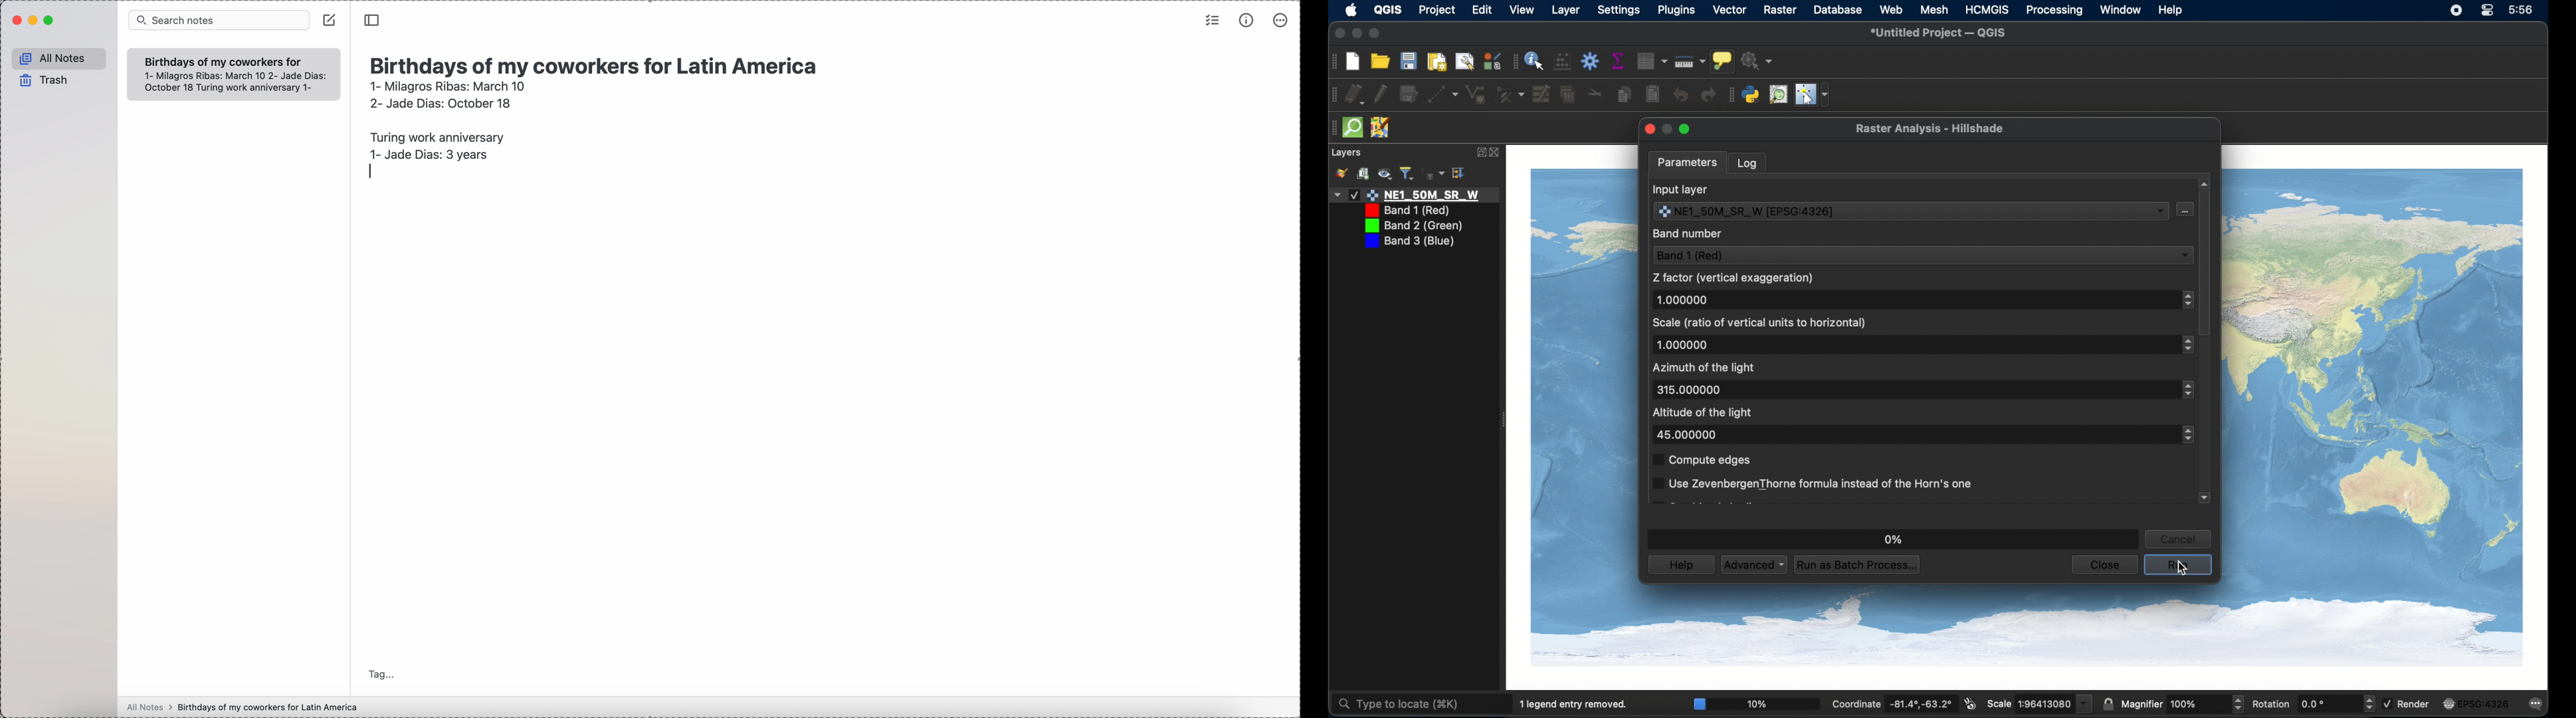 Image resolution: width=2576 pixels, height=728 pixels. Describe the element at coordinates (1346, 153) in the screenshot. I see `layers` at that location.